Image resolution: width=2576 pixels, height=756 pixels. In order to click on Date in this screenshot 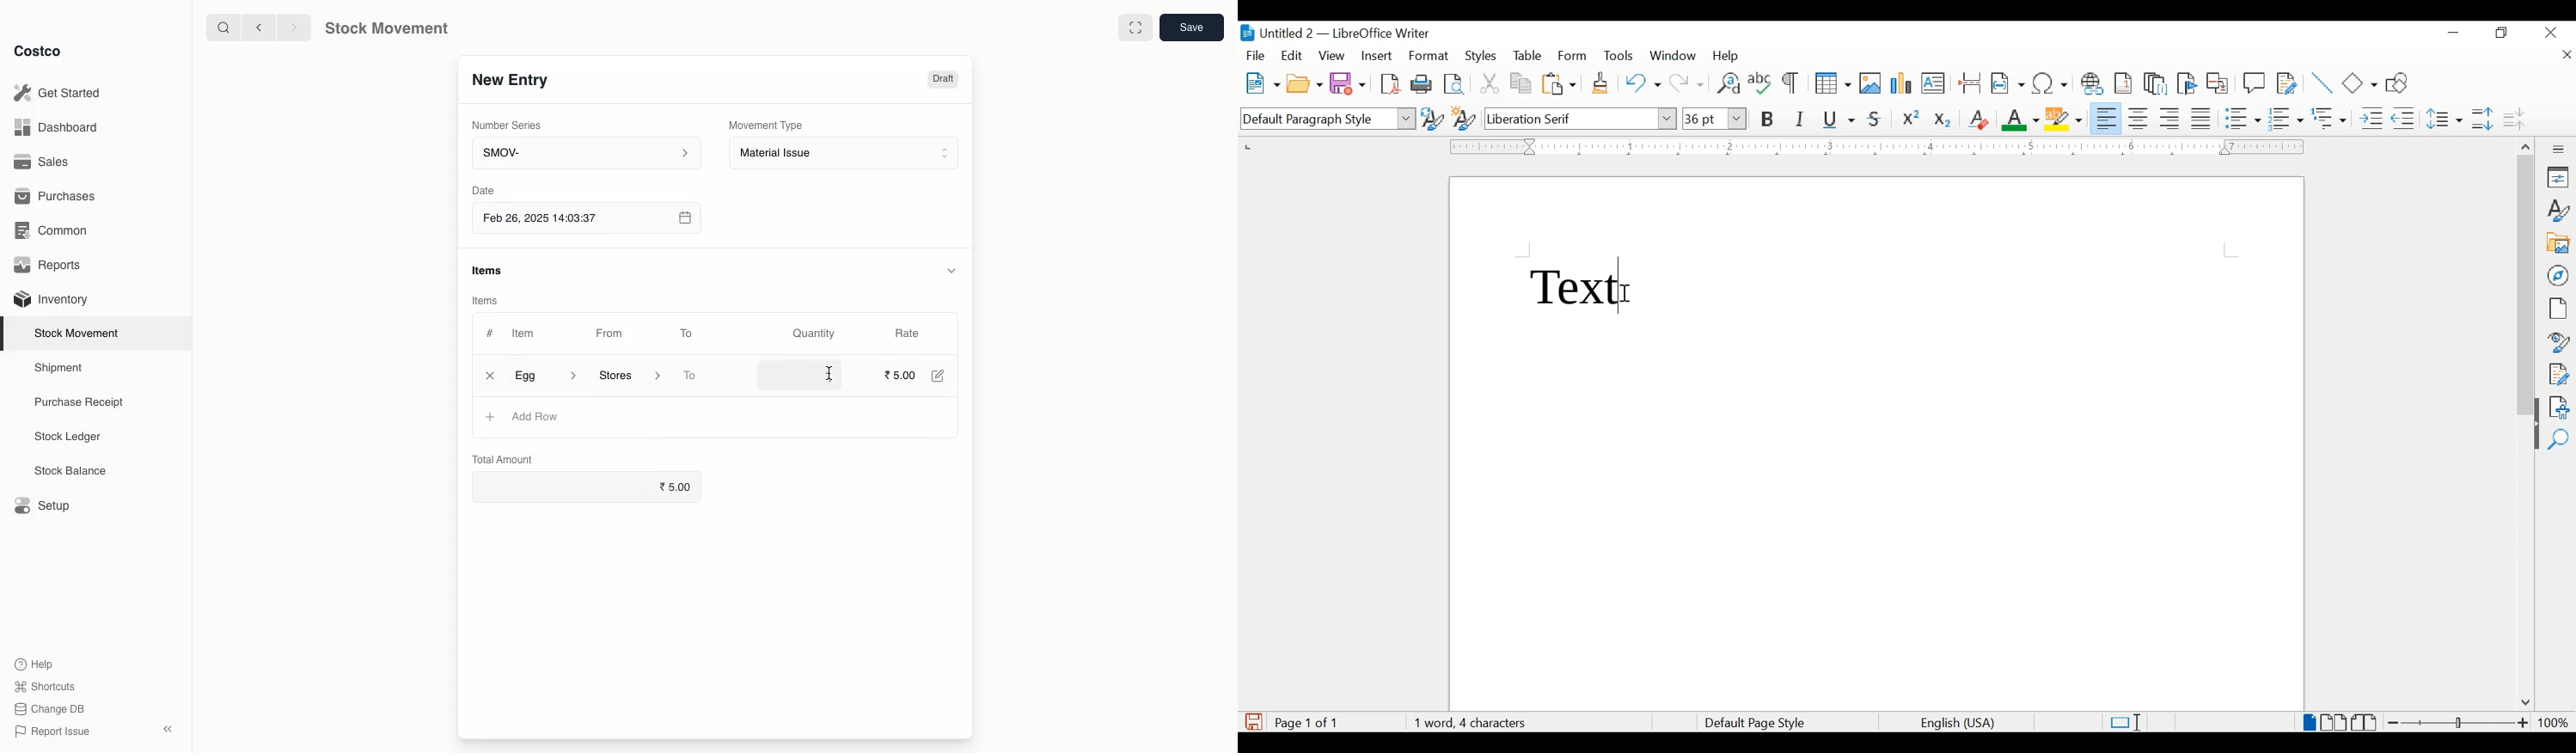, I will do `click(482, 190)`.